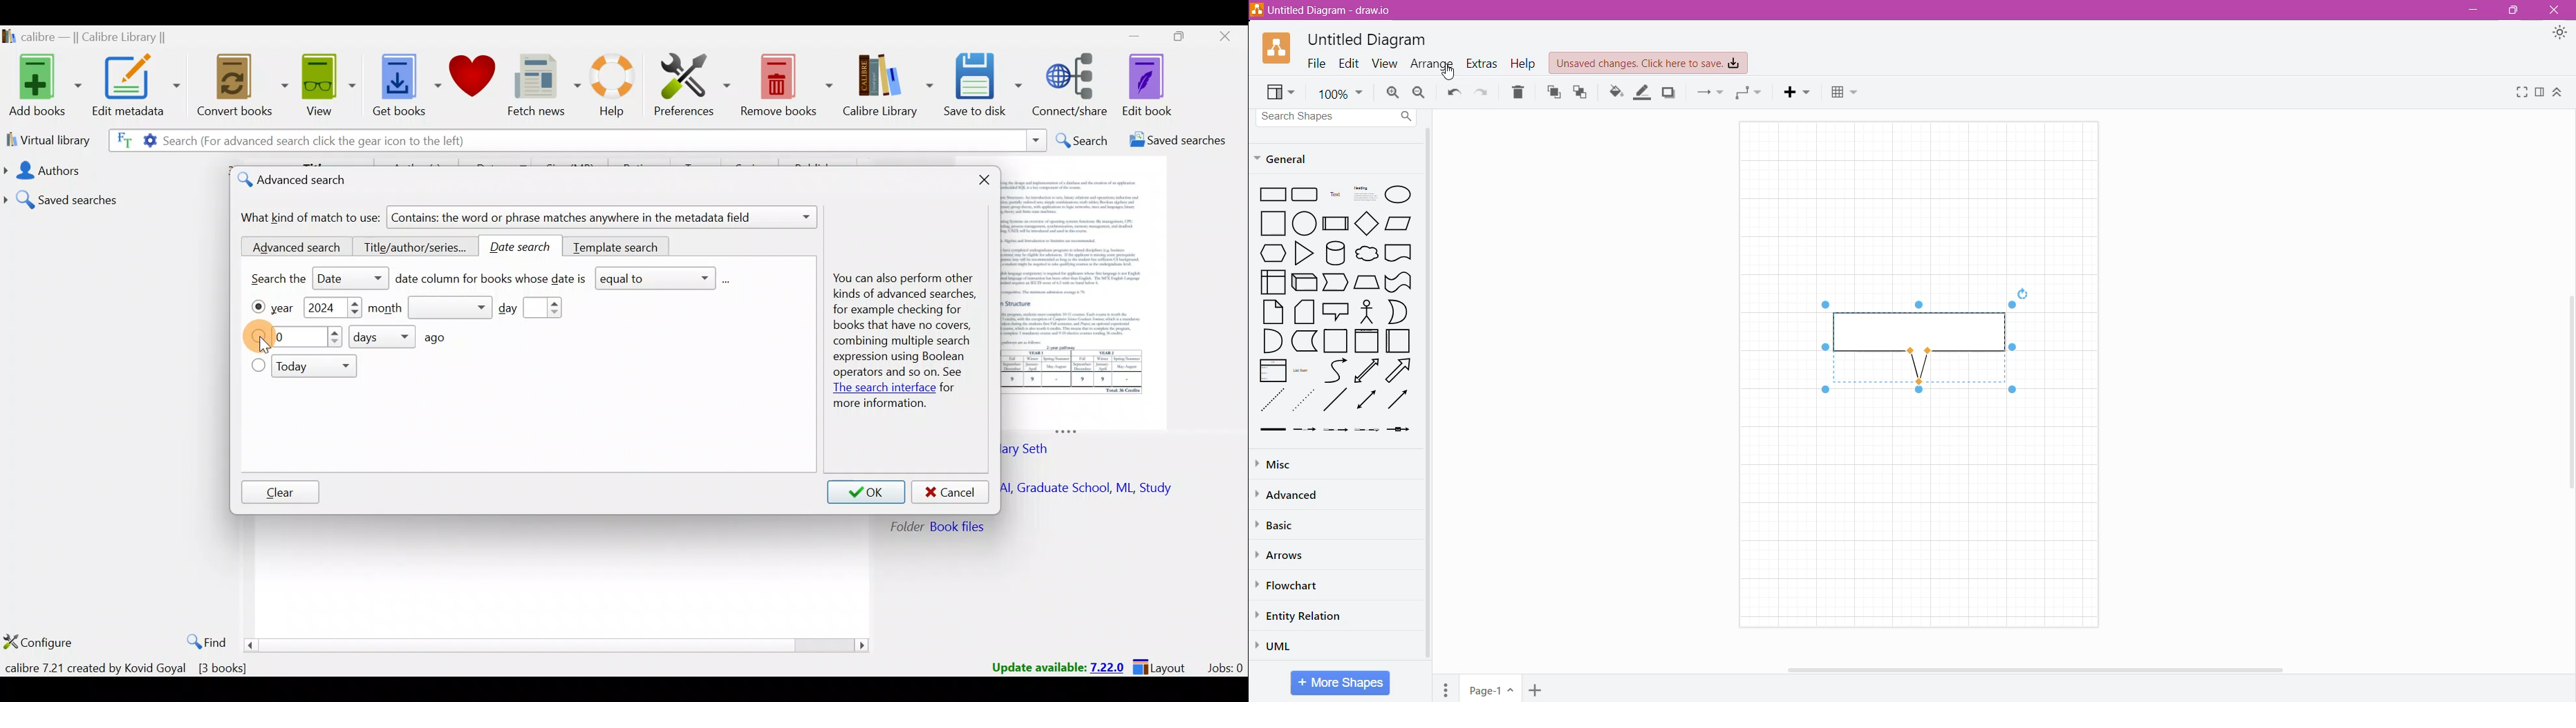 The image size is (2576, 728). Describe the element at coordinates (1399, 430) in the screenshot. I see `Arrow with a Box` at that location.